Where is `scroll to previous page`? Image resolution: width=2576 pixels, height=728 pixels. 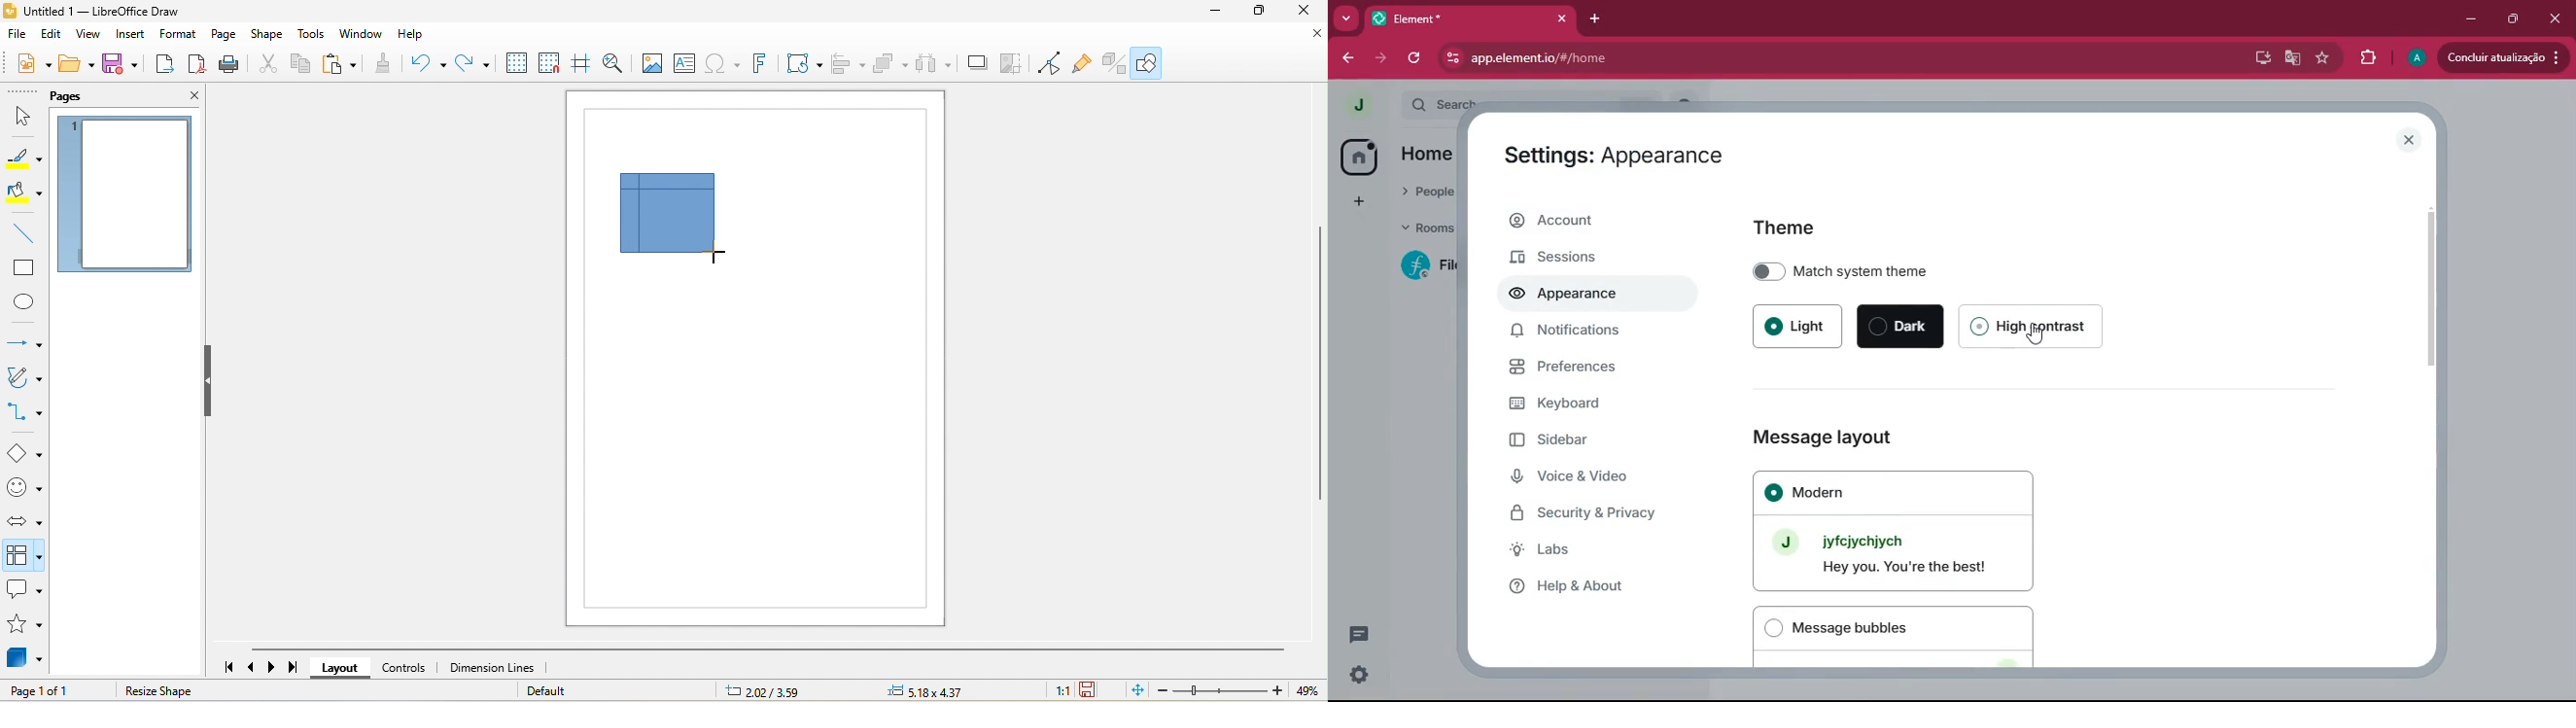
scroll to previous page is located at coordinates (253, 668).